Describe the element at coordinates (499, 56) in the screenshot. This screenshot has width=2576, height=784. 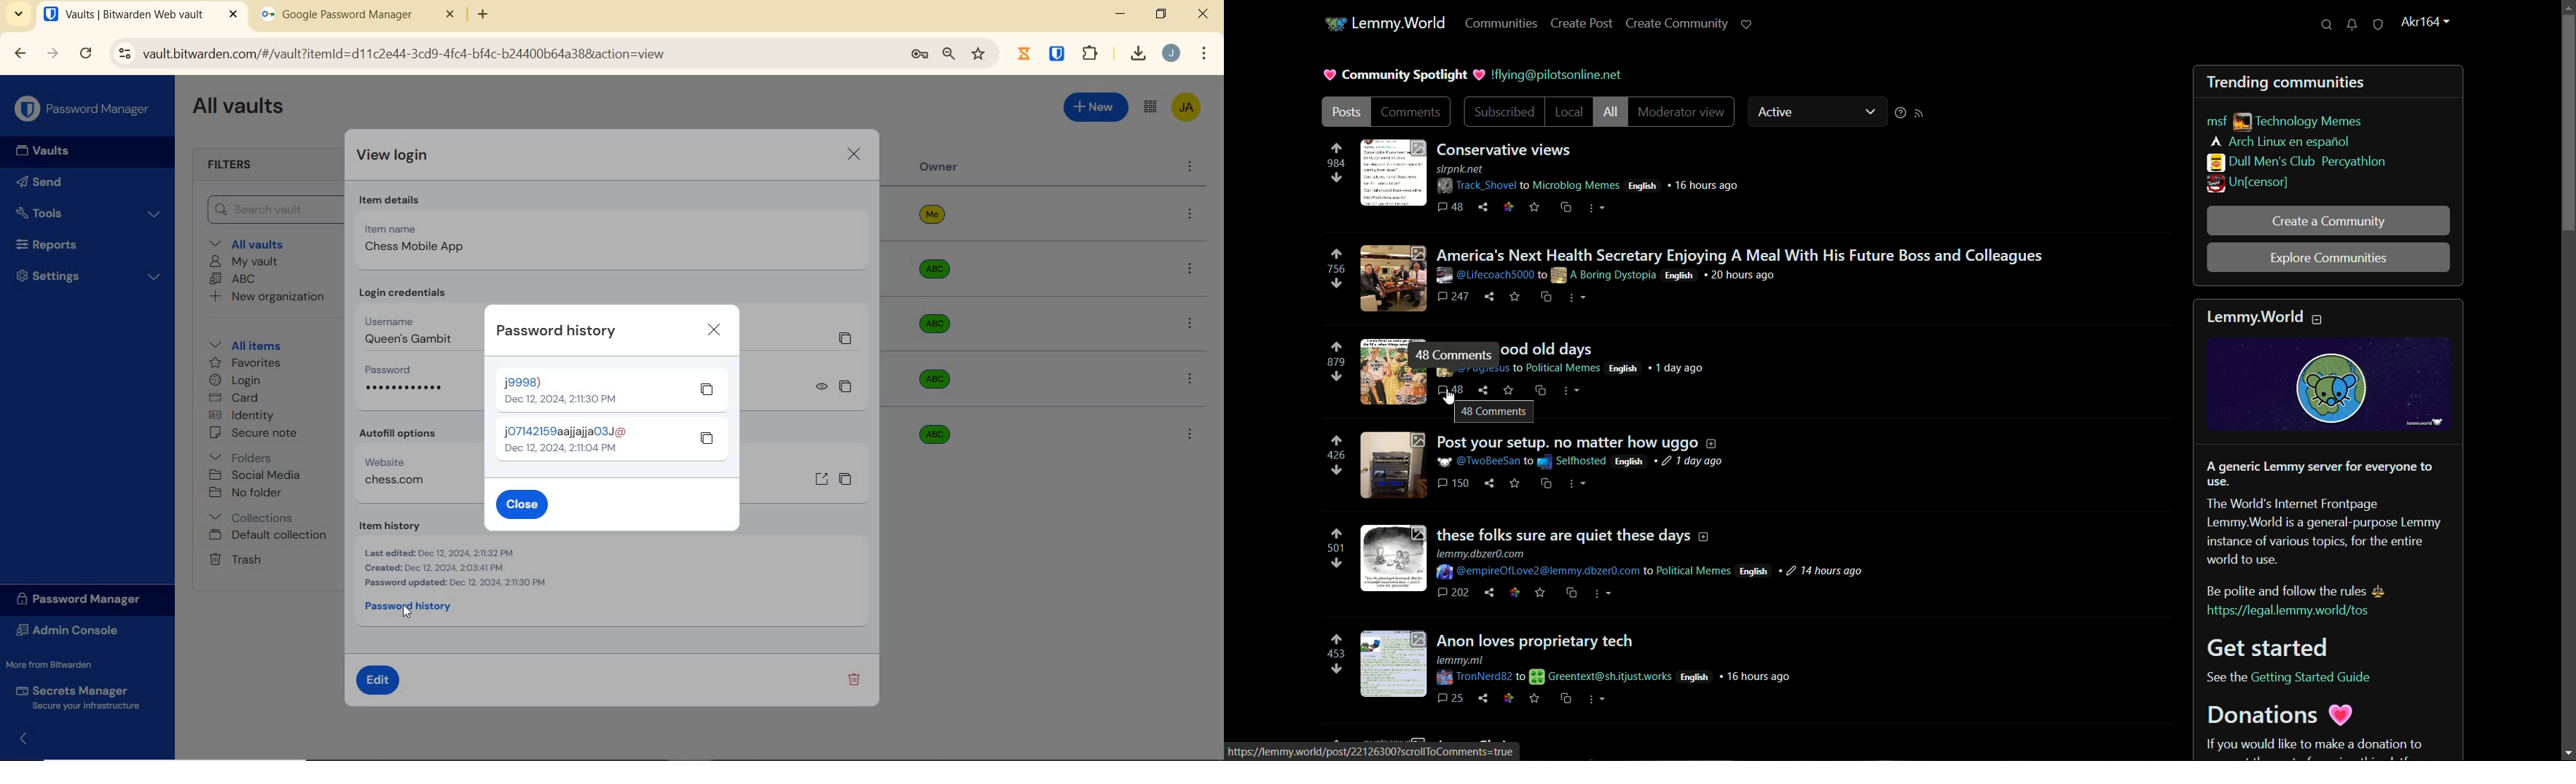
I see `address bar` at that location.